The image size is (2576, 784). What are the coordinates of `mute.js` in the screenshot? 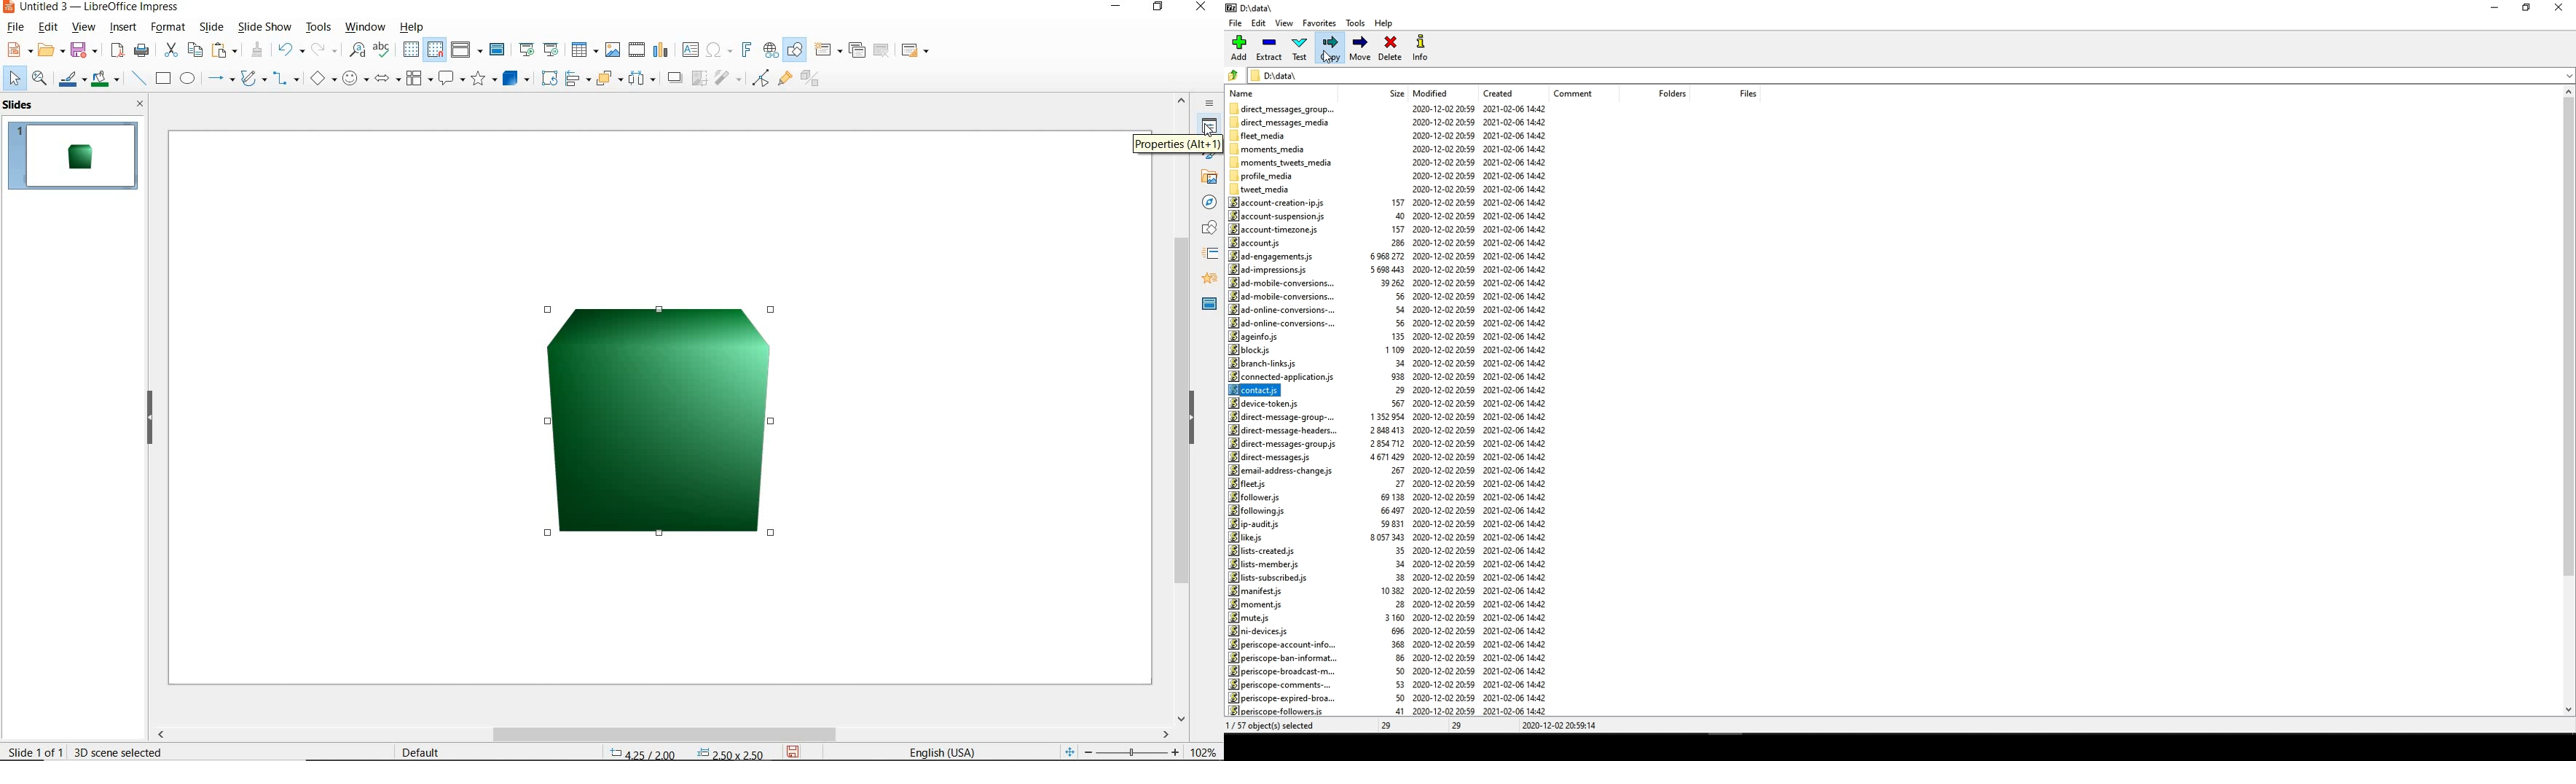 It's located at (1250, 617).